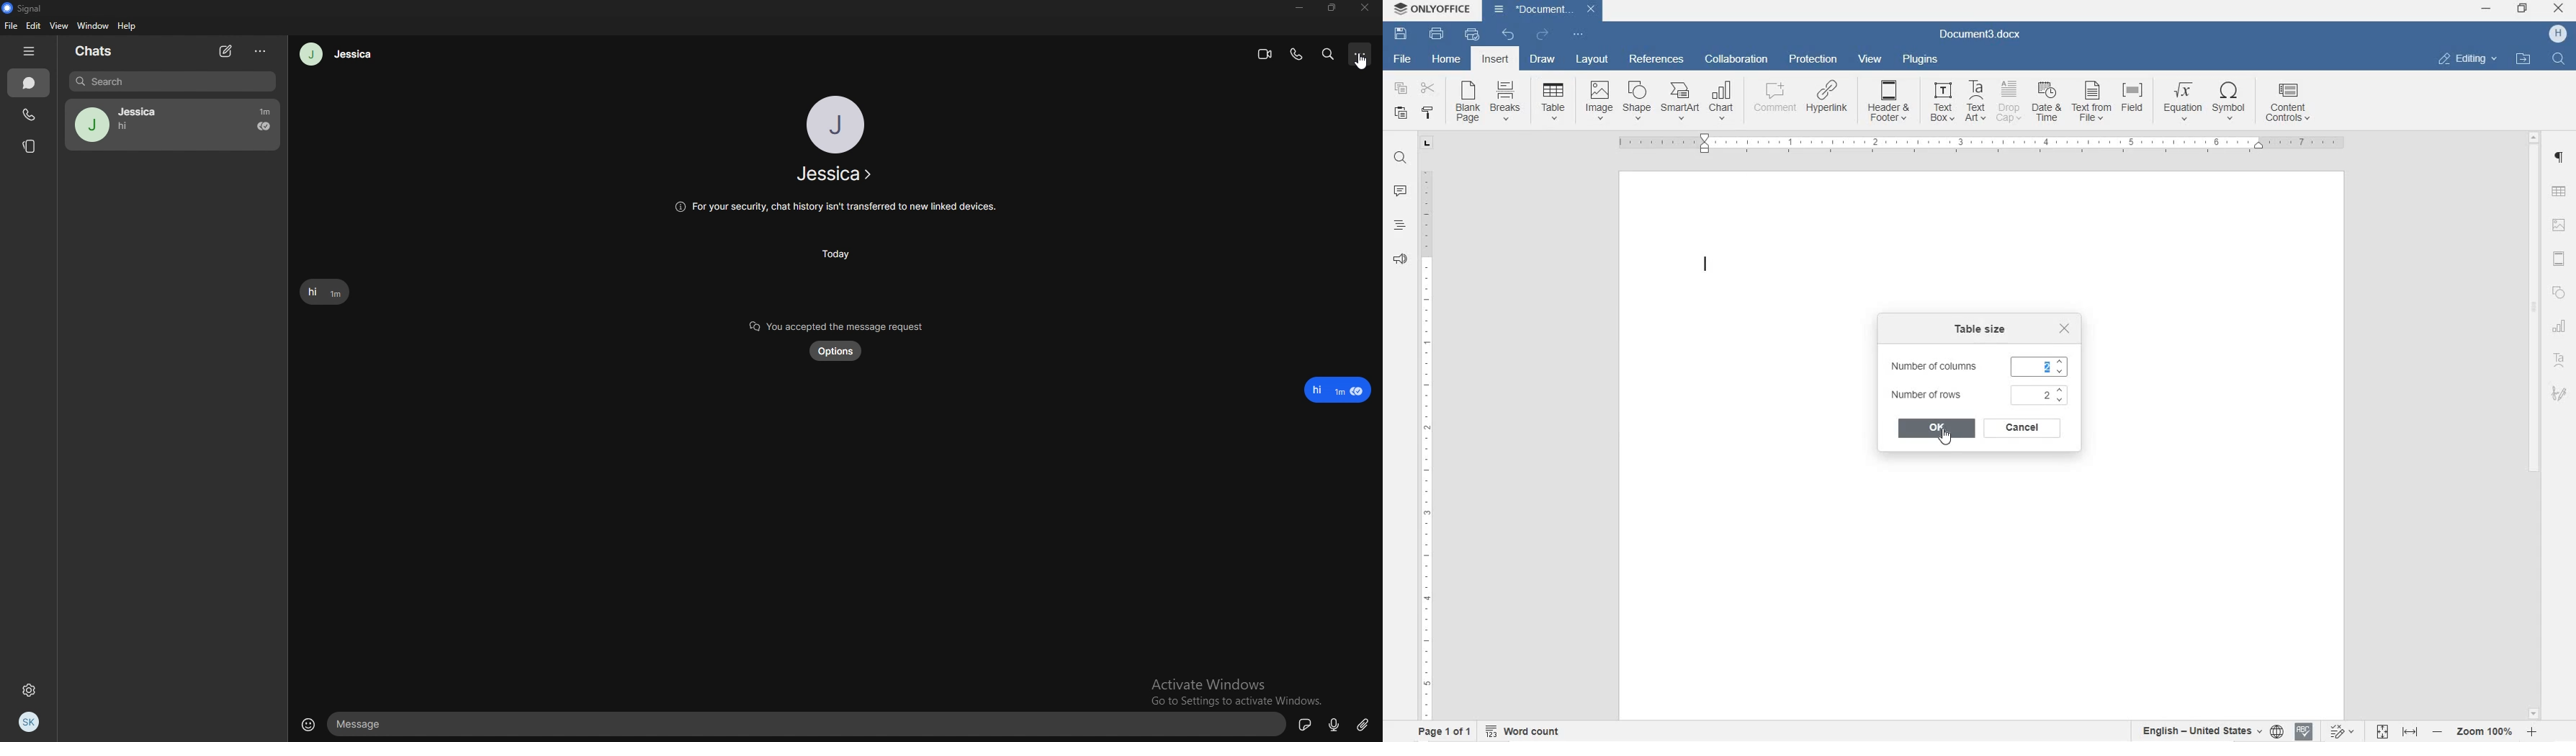 This screenshot has height=756, width=2576. What do you see at coordinates (1265, 55) in the screenshot?
I see `Video call` at bounding box center [1265, 55].